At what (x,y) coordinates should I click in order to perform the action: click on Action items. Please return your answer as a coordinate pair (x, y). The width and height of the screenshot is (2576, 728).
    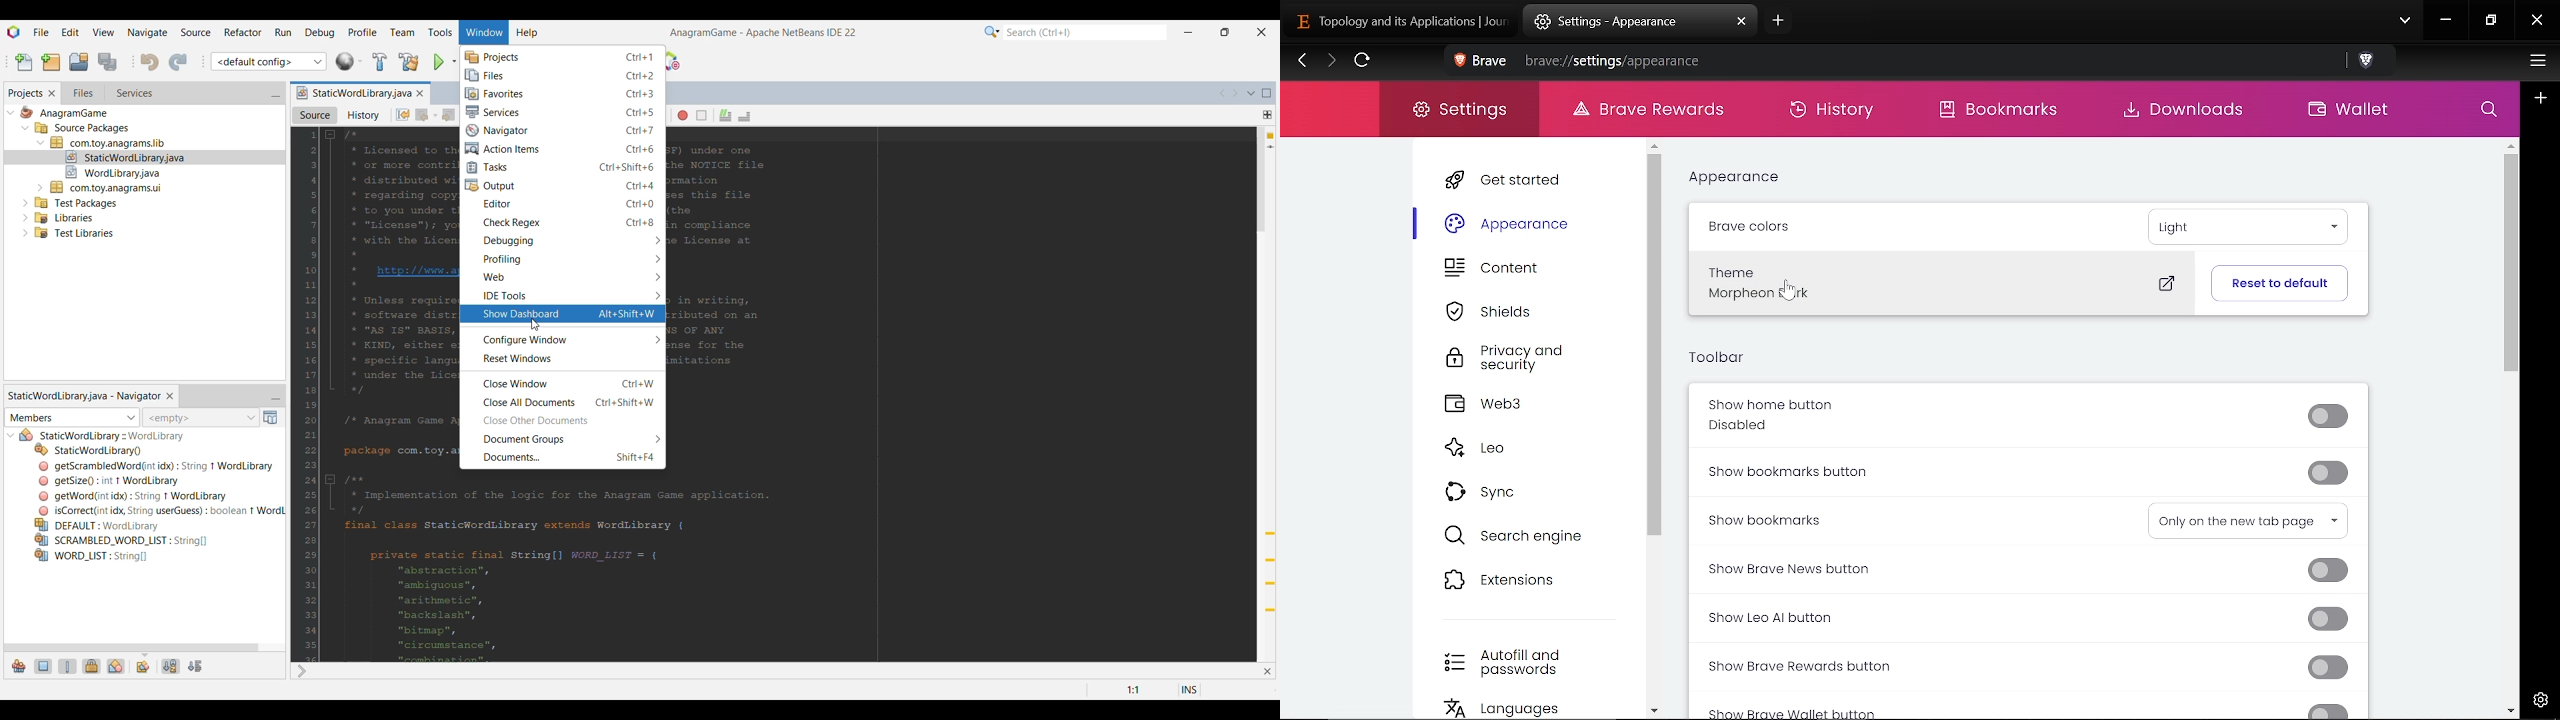
    Looking at the image, I should click on (562, 149).